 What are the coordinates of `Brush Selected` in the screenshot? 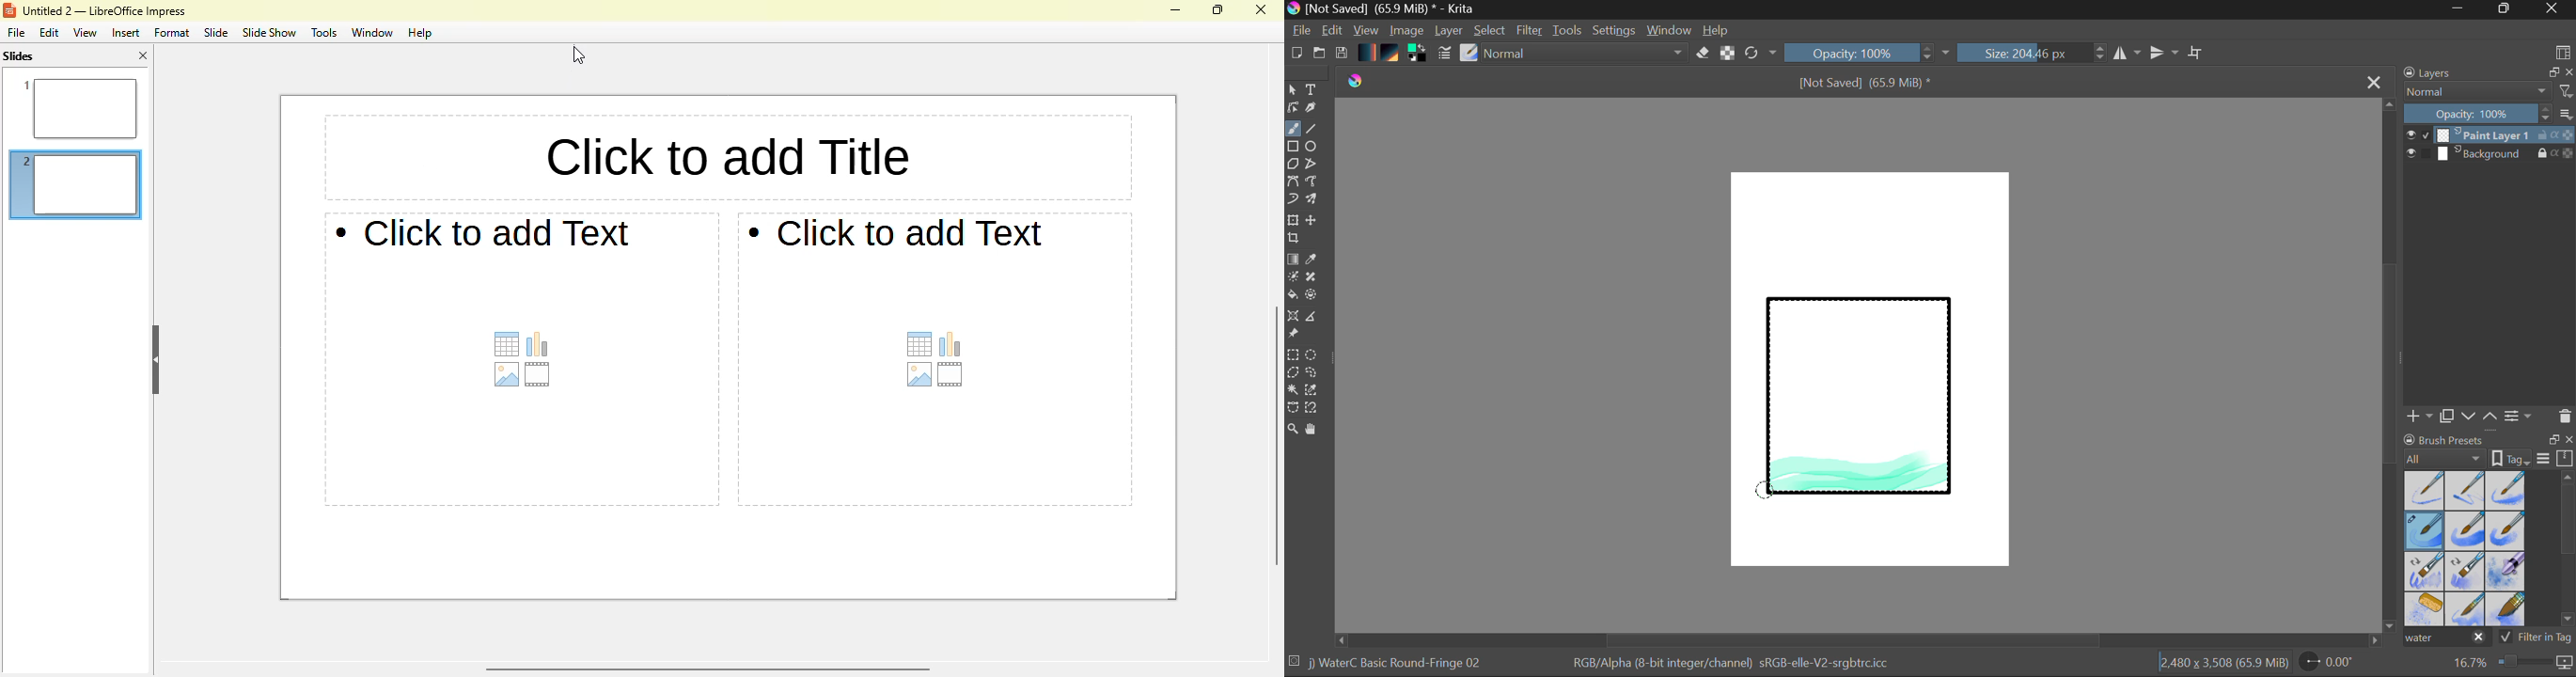 It's located at (2425, 532).